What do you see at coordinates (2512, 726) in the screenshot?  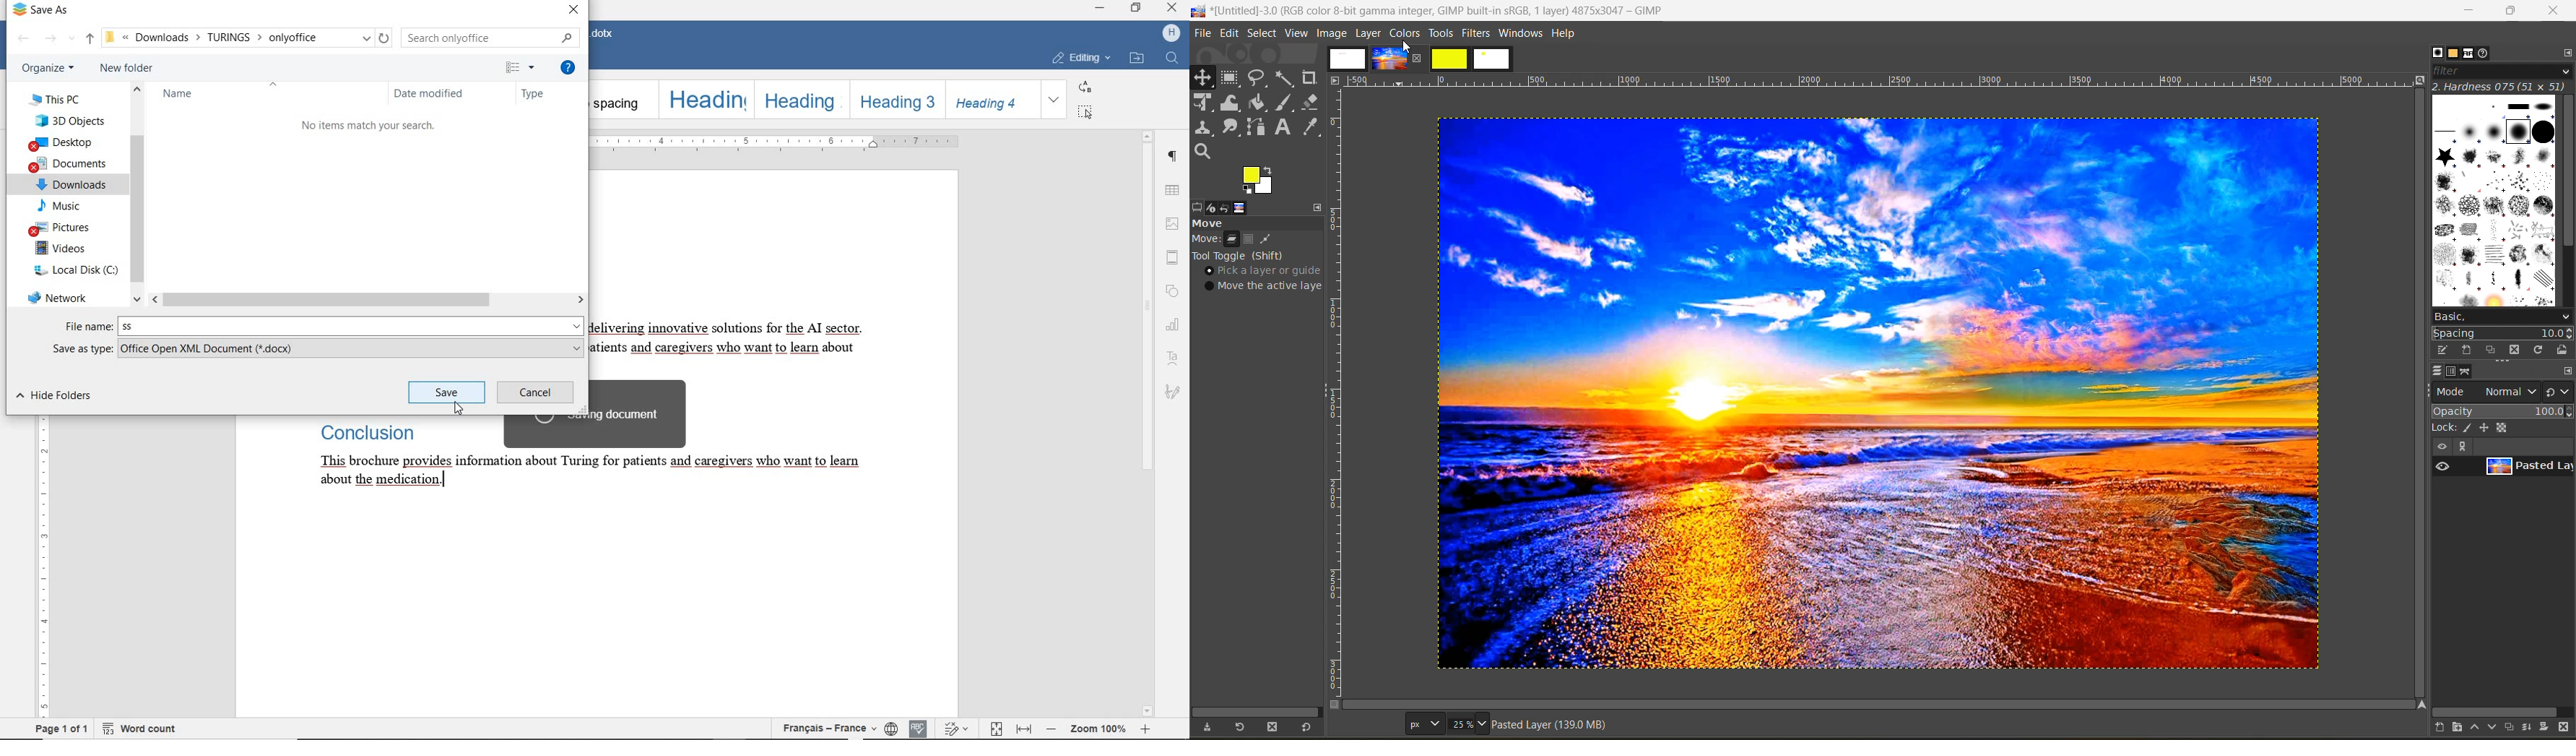 I see `create a duplicate` at bounding box center [2512, 726].